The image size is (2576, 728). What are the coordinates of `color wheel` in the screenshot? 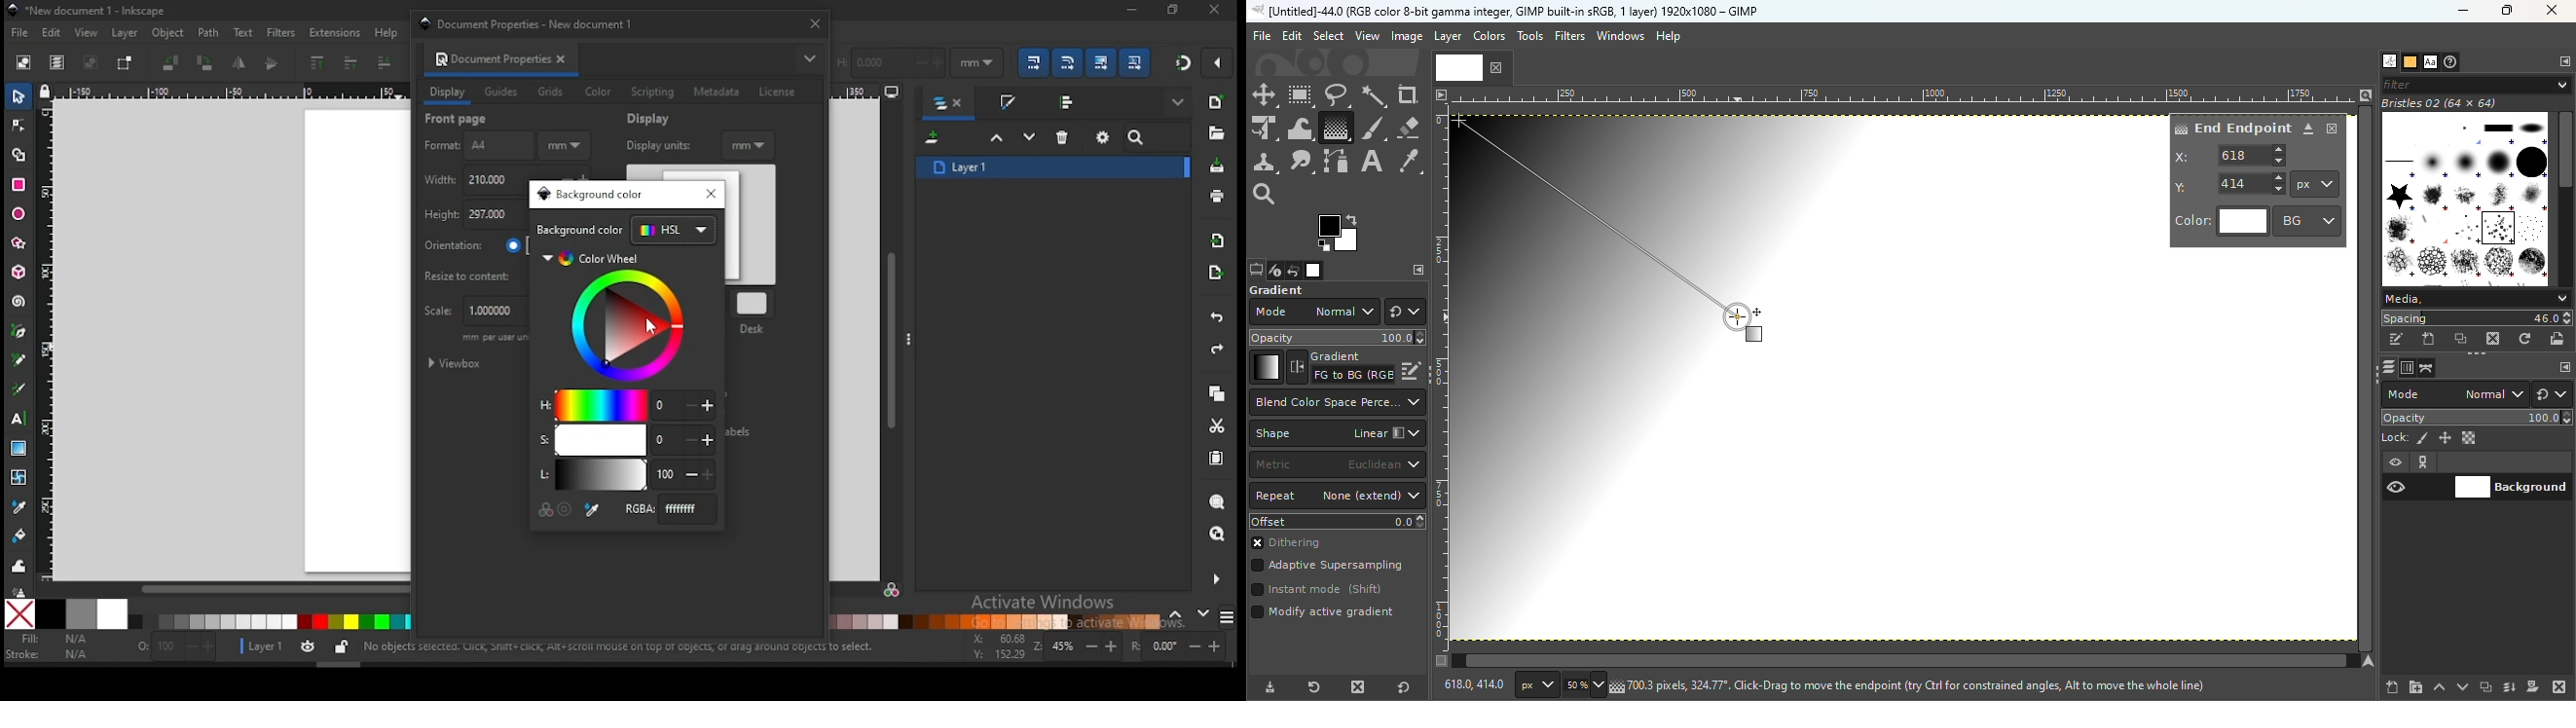 It's located at (617, 317).